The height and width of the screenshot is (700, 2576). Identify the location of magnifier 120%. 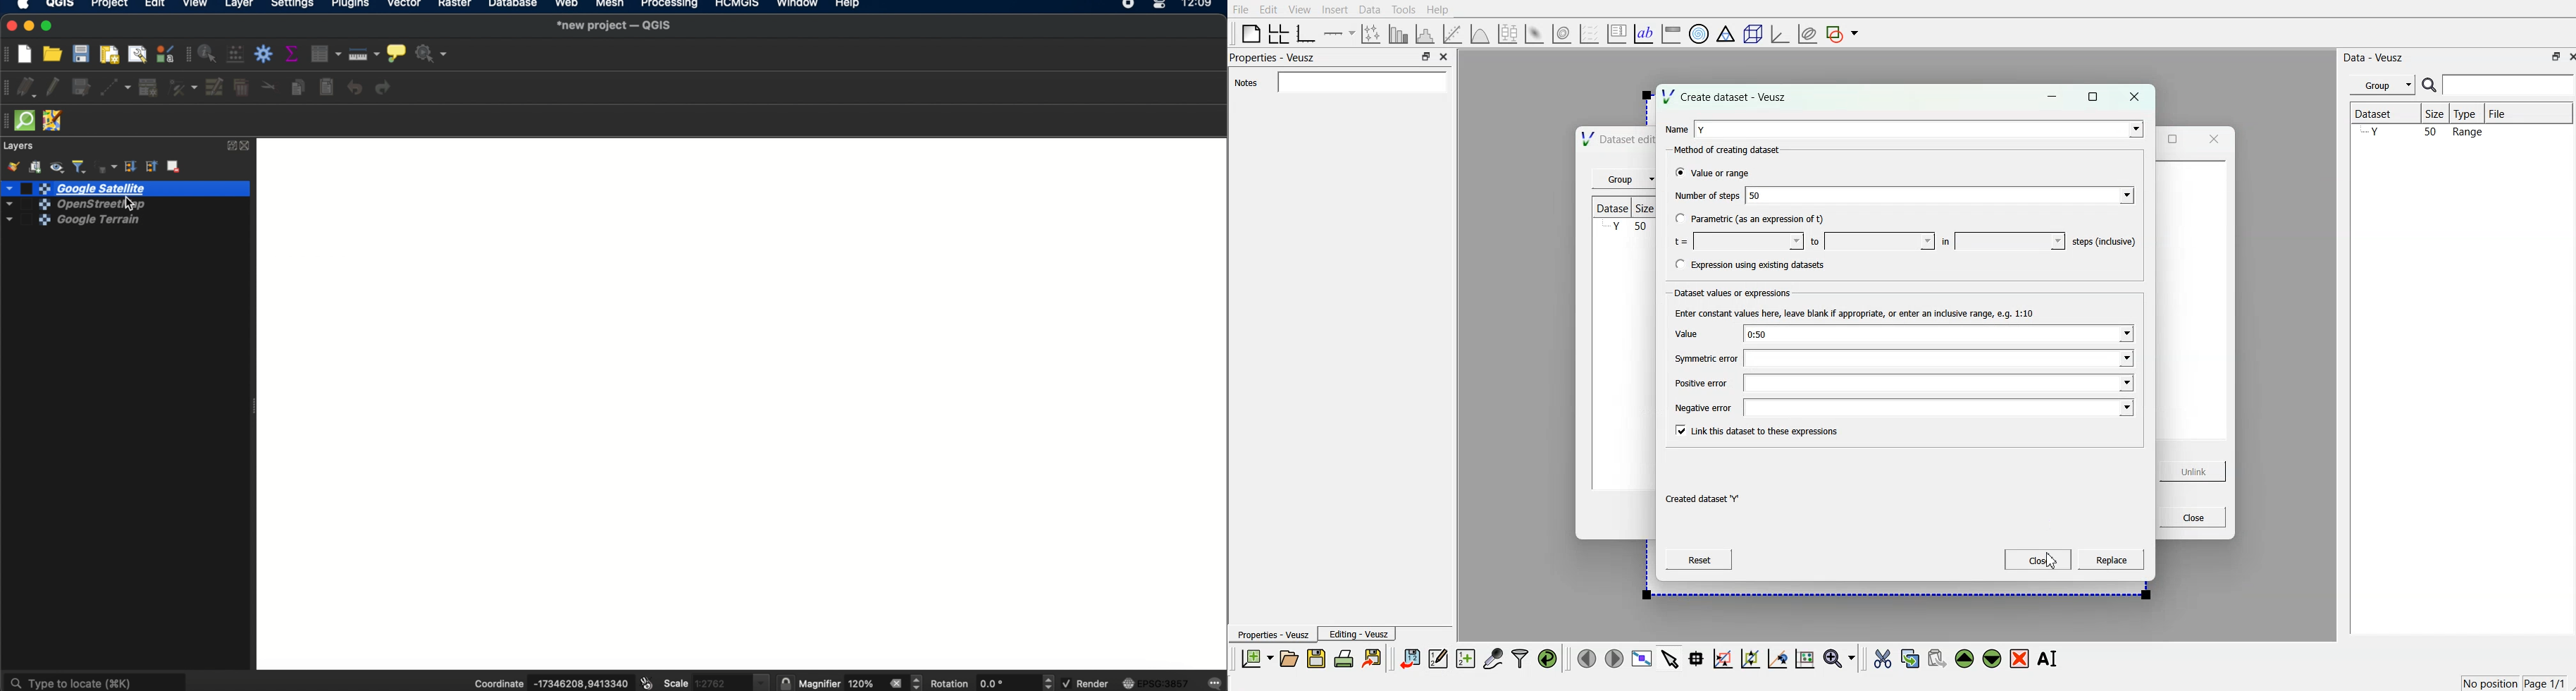
(839, 684).